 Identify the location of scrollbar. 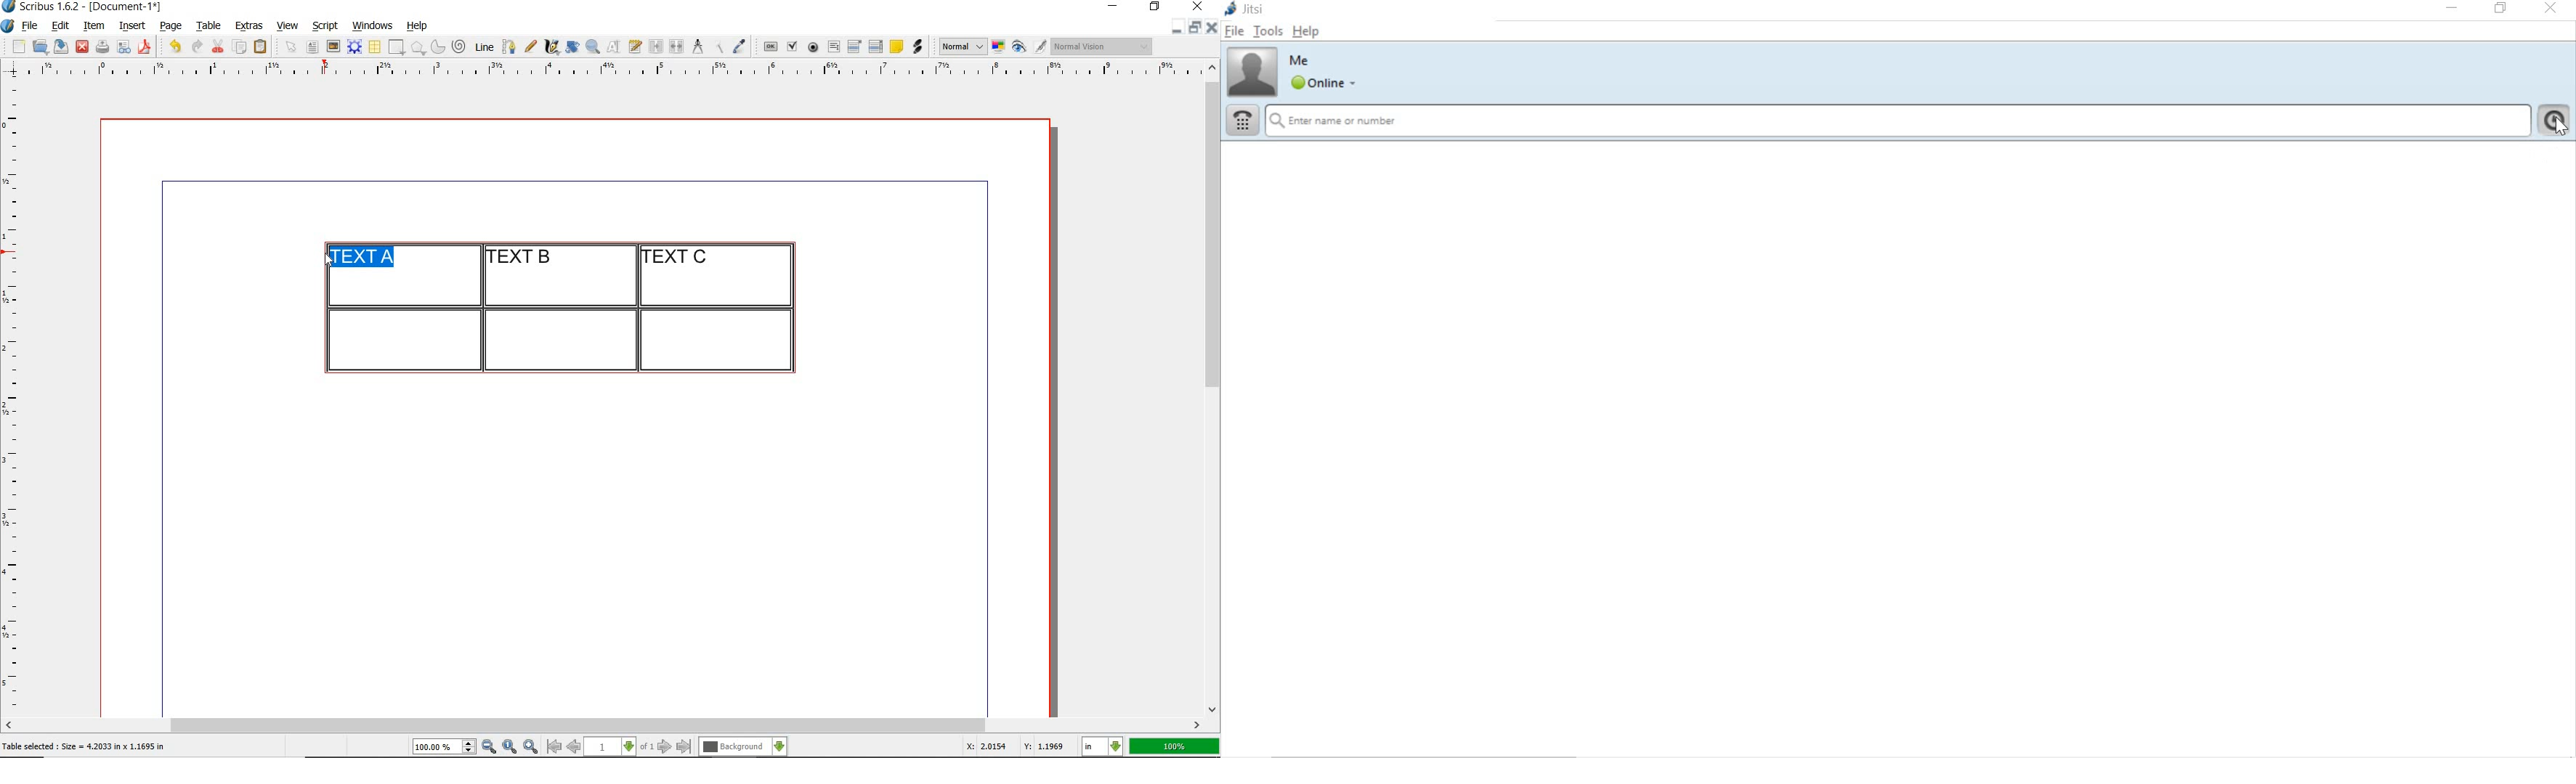
(1213, 387).